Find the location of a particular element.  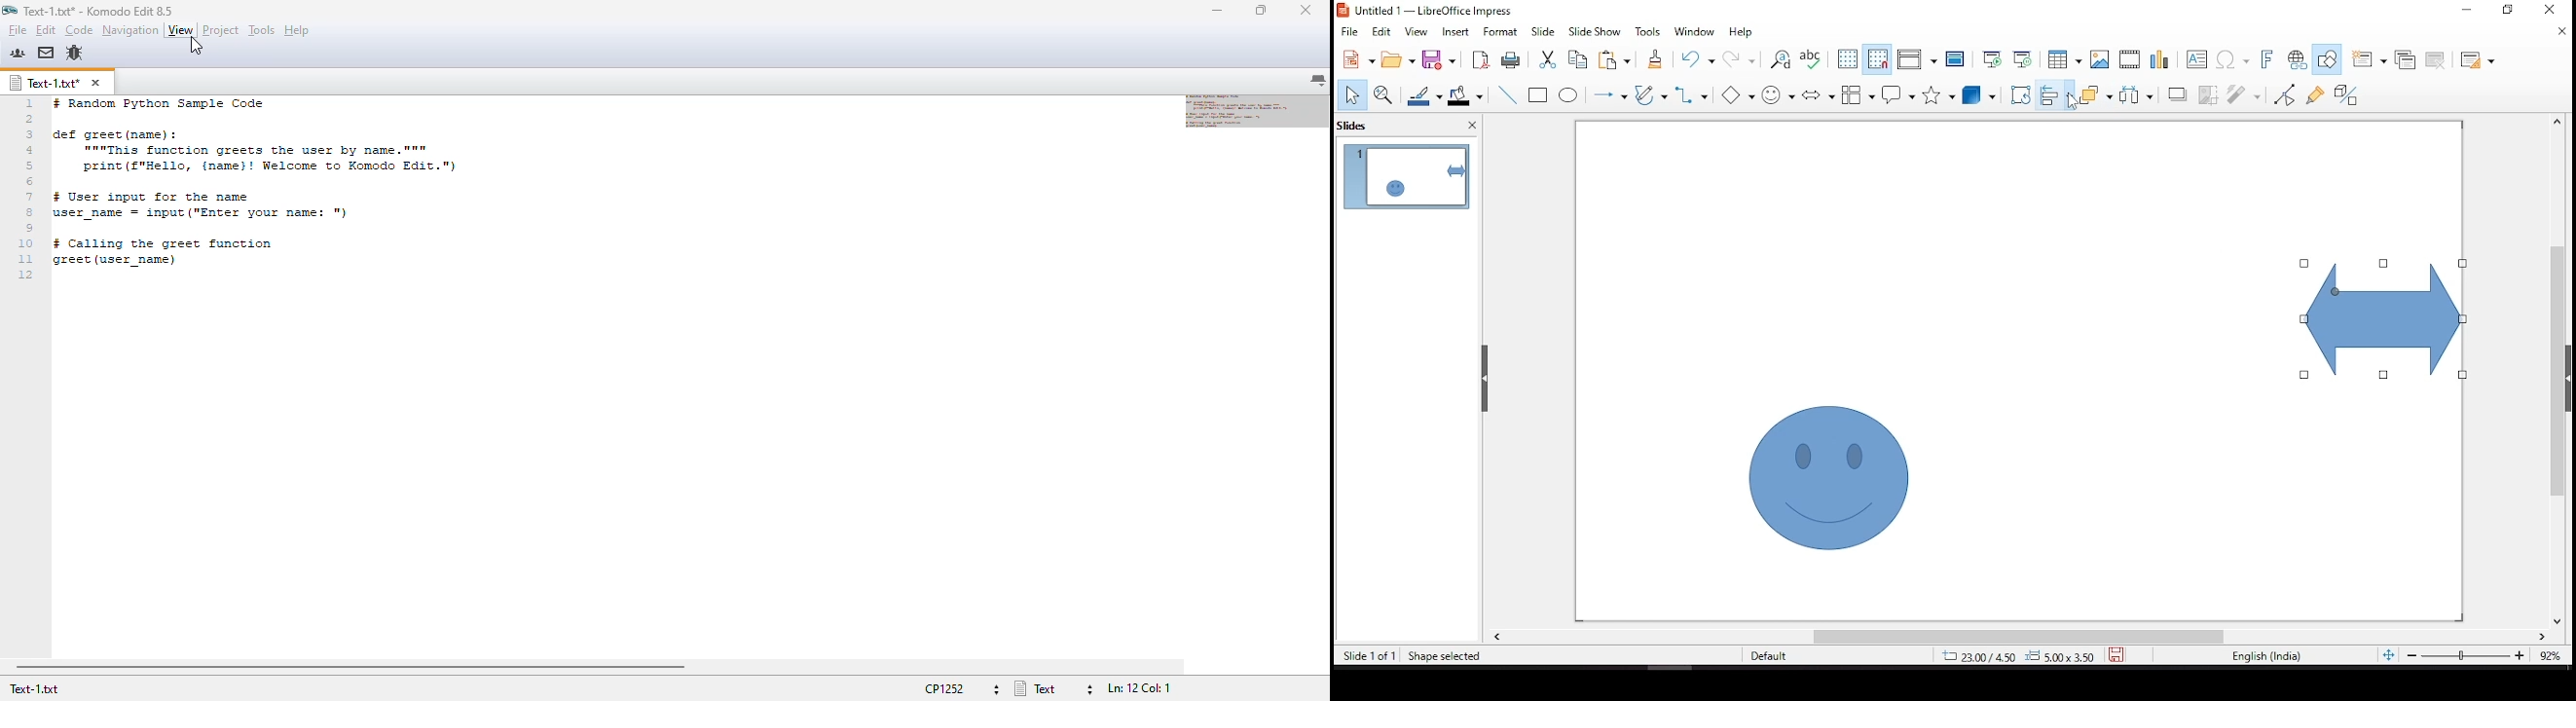

scroll bar is located at coordinates (2018, 637).